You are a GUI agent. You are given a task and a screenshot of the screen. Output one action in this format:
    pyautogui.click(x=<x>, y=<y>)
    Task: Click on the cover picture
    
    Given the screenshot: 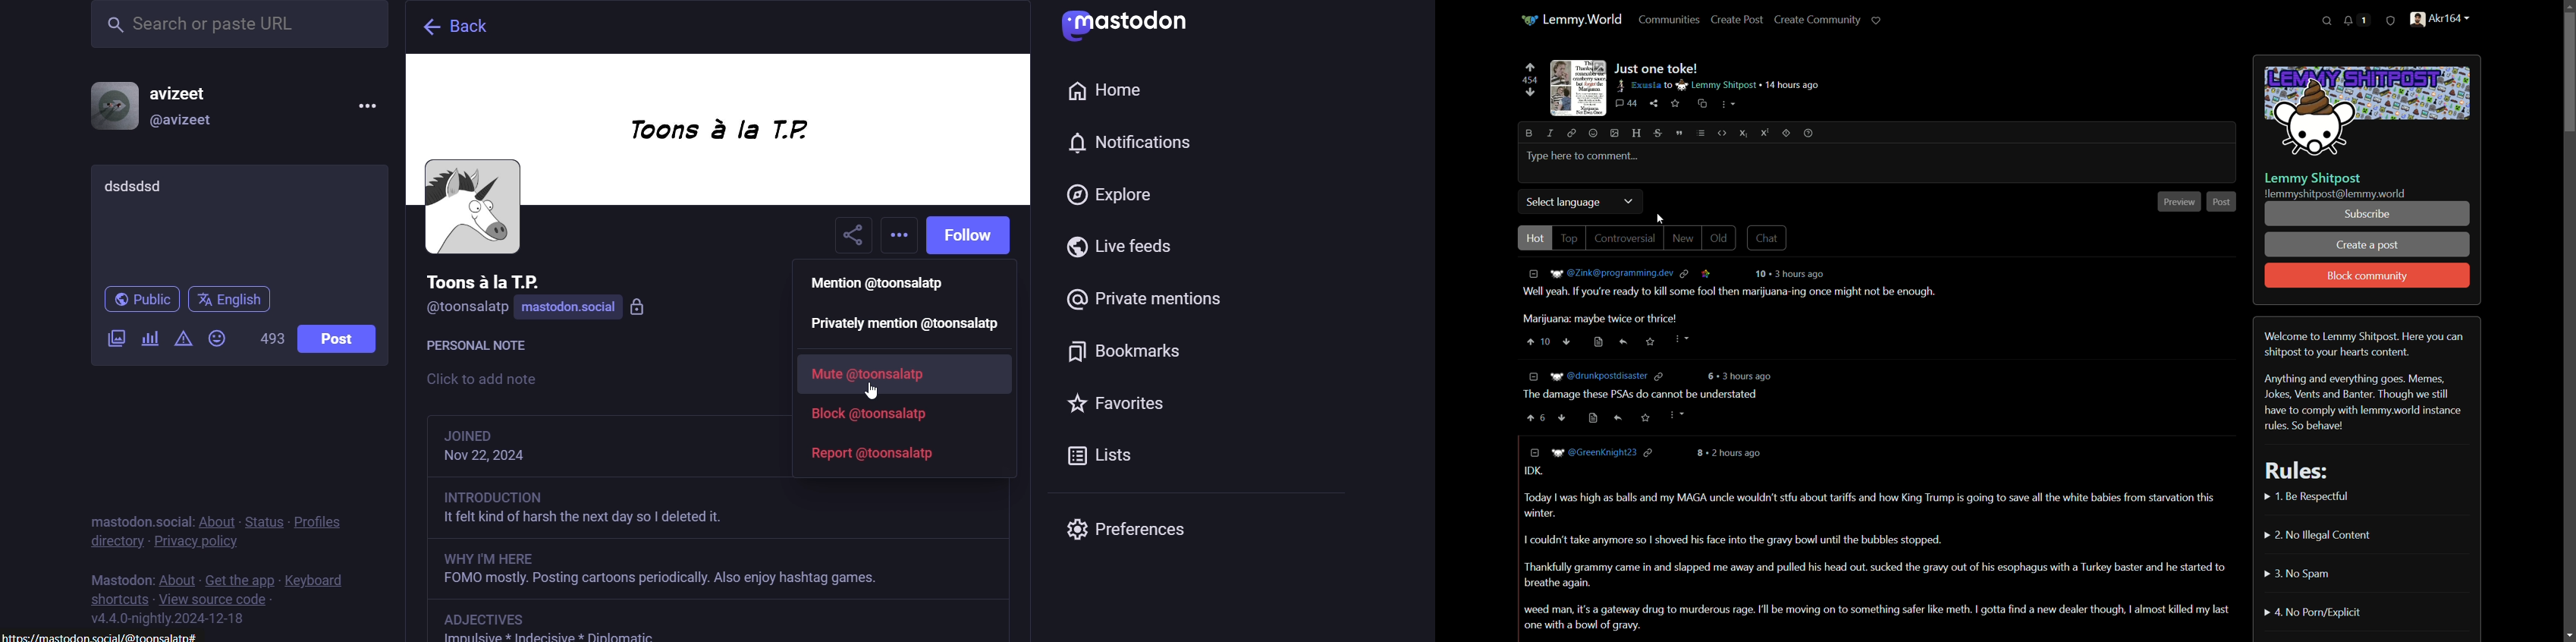 What is the action you would take?
    pyautogui.click(x=718, y=133)
    